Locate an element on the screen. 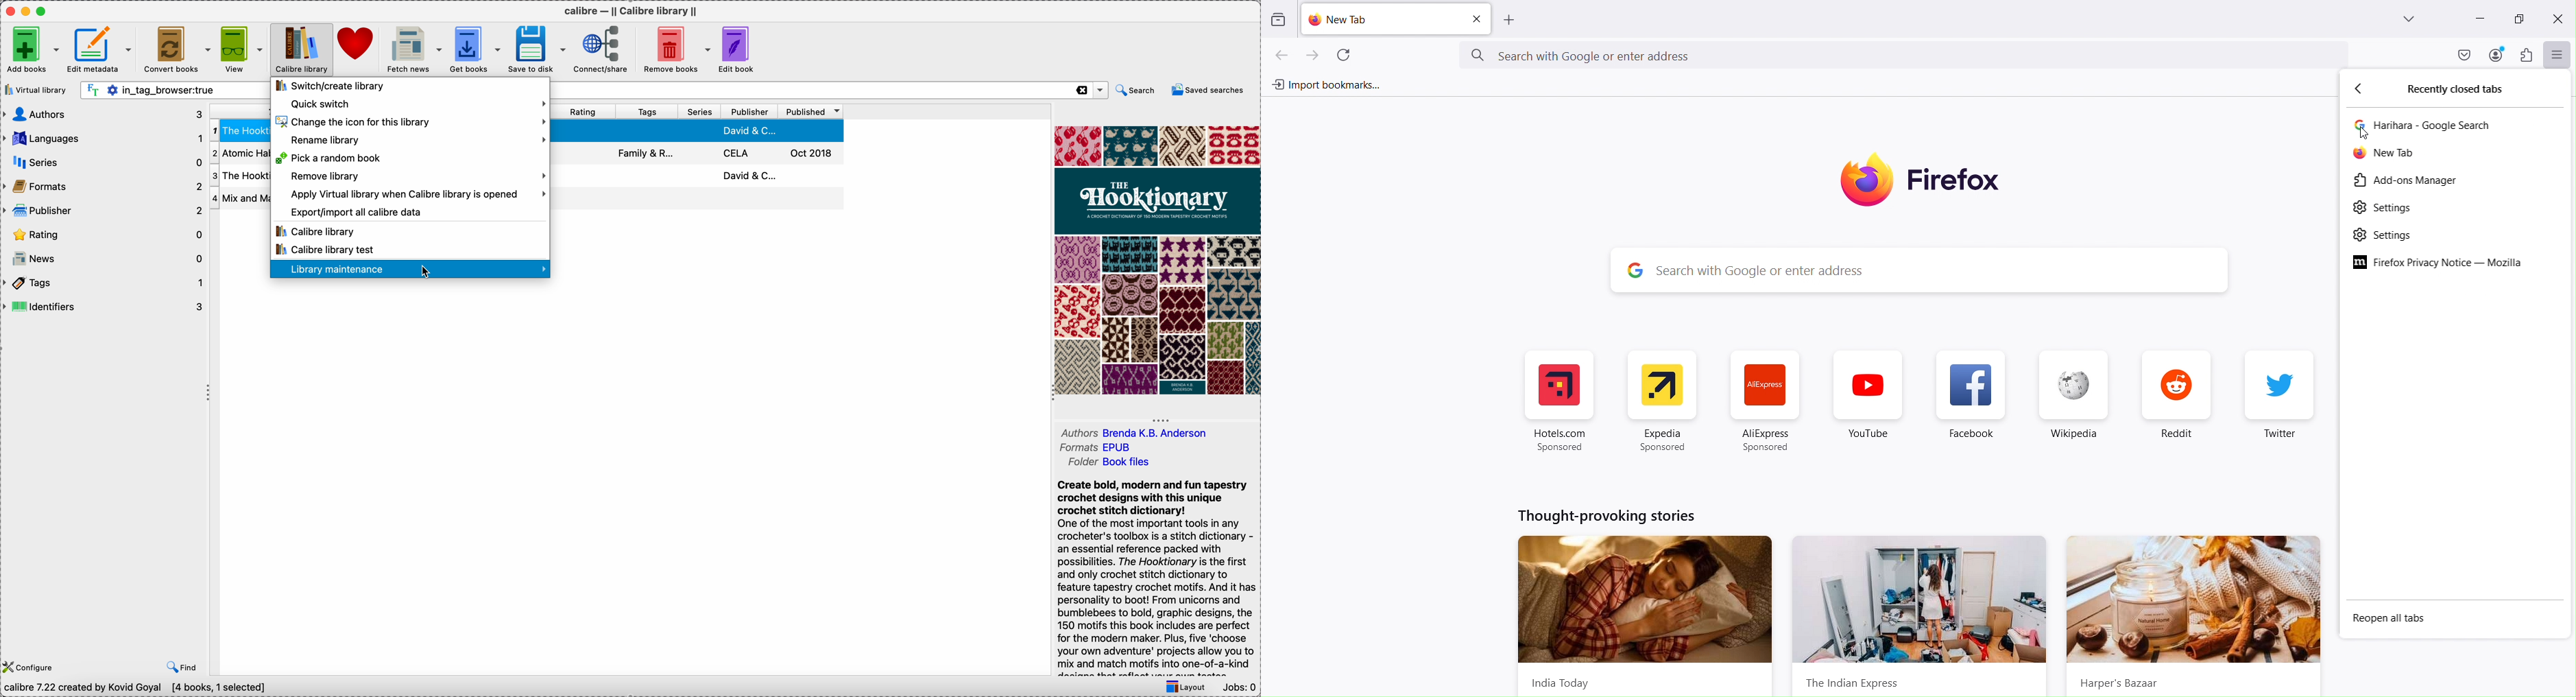 This screenshot has width=2576, height=700. find is located at coordinates (179, 668).